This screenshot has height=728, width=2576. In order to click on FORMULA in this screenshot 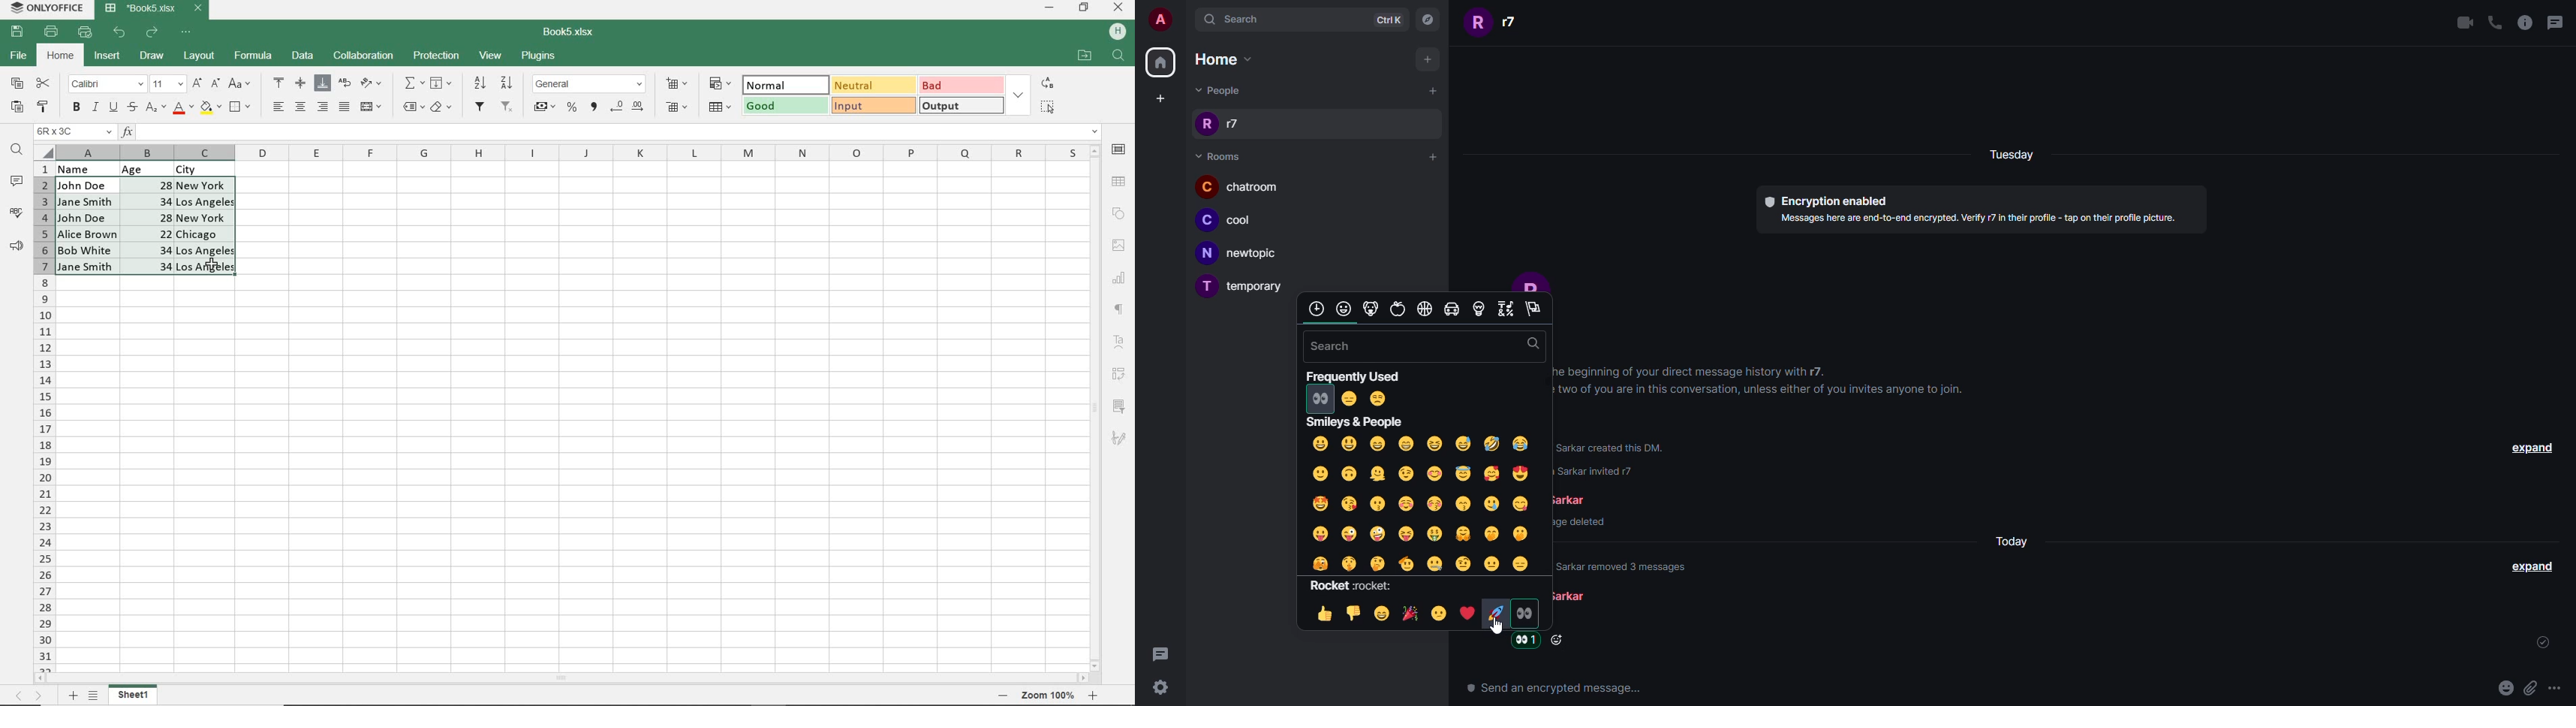, I will do `click(254, 56)`.